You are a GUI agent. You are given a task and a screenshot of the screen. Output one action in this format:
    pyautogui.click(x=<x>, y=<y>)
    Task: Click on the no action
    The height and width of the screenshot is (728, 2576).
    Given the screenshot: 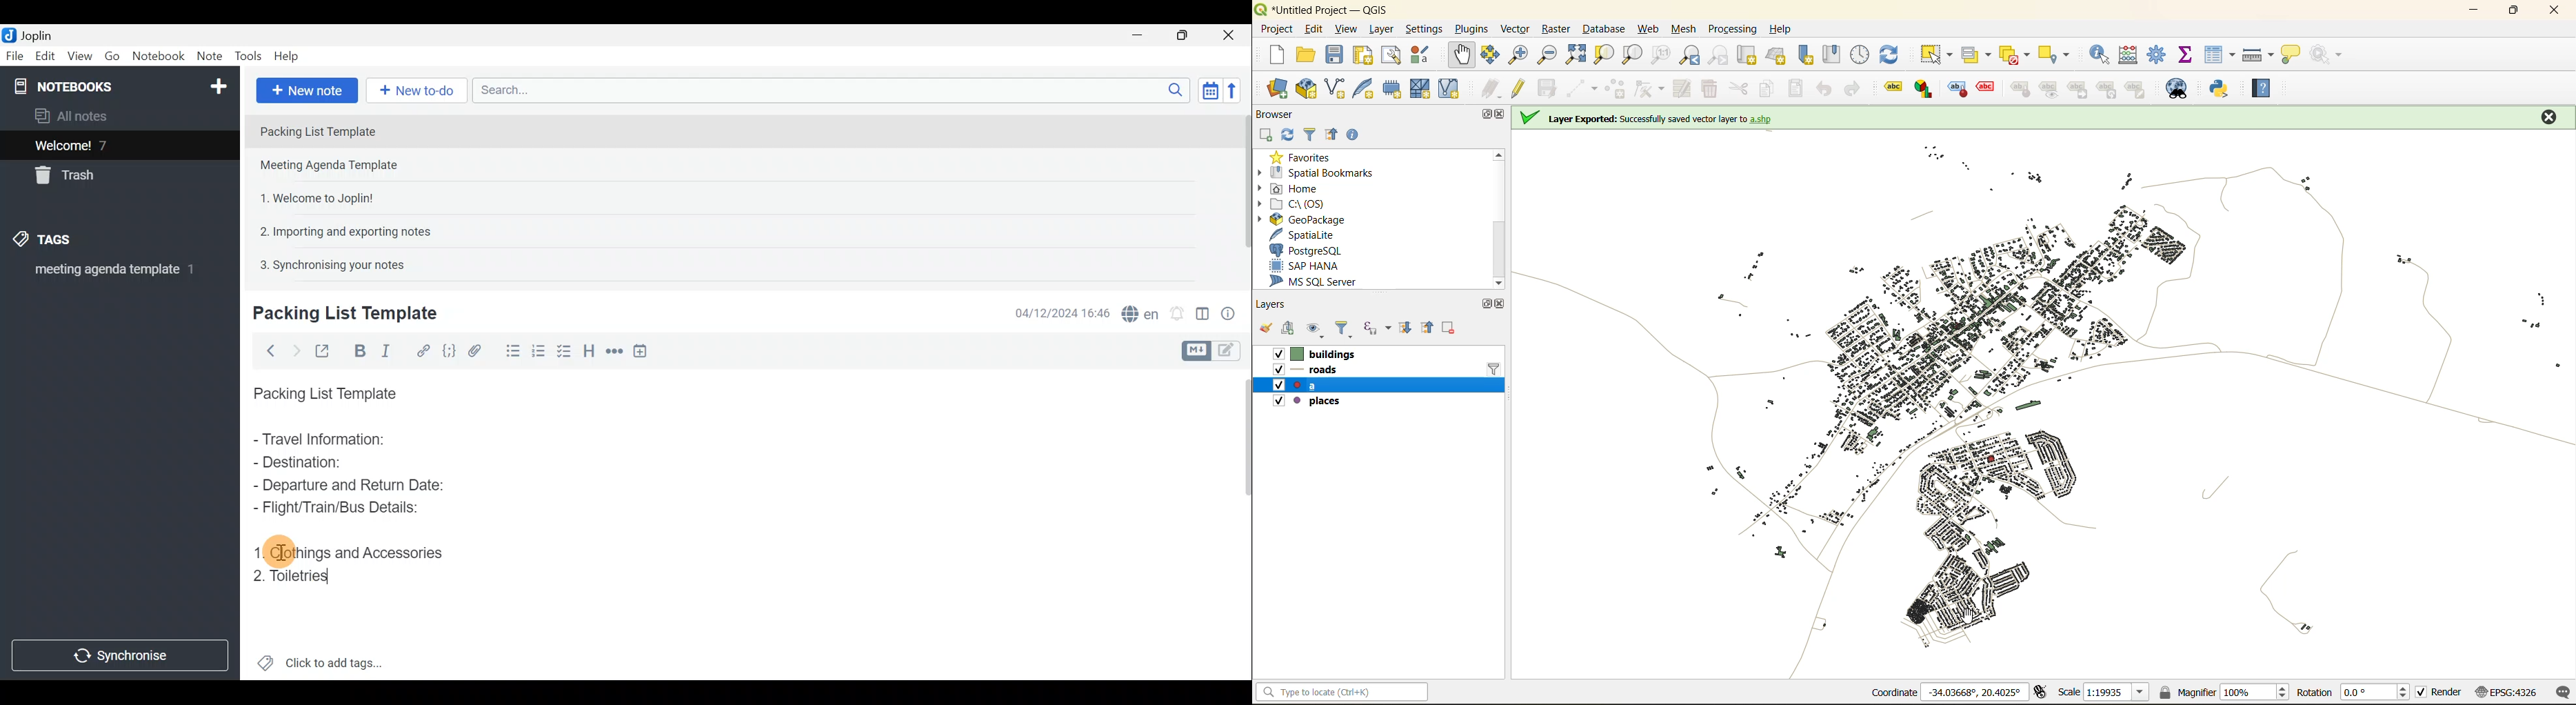 What is the action you would take?
    pyautogui.click(x=2332, y=55)
    